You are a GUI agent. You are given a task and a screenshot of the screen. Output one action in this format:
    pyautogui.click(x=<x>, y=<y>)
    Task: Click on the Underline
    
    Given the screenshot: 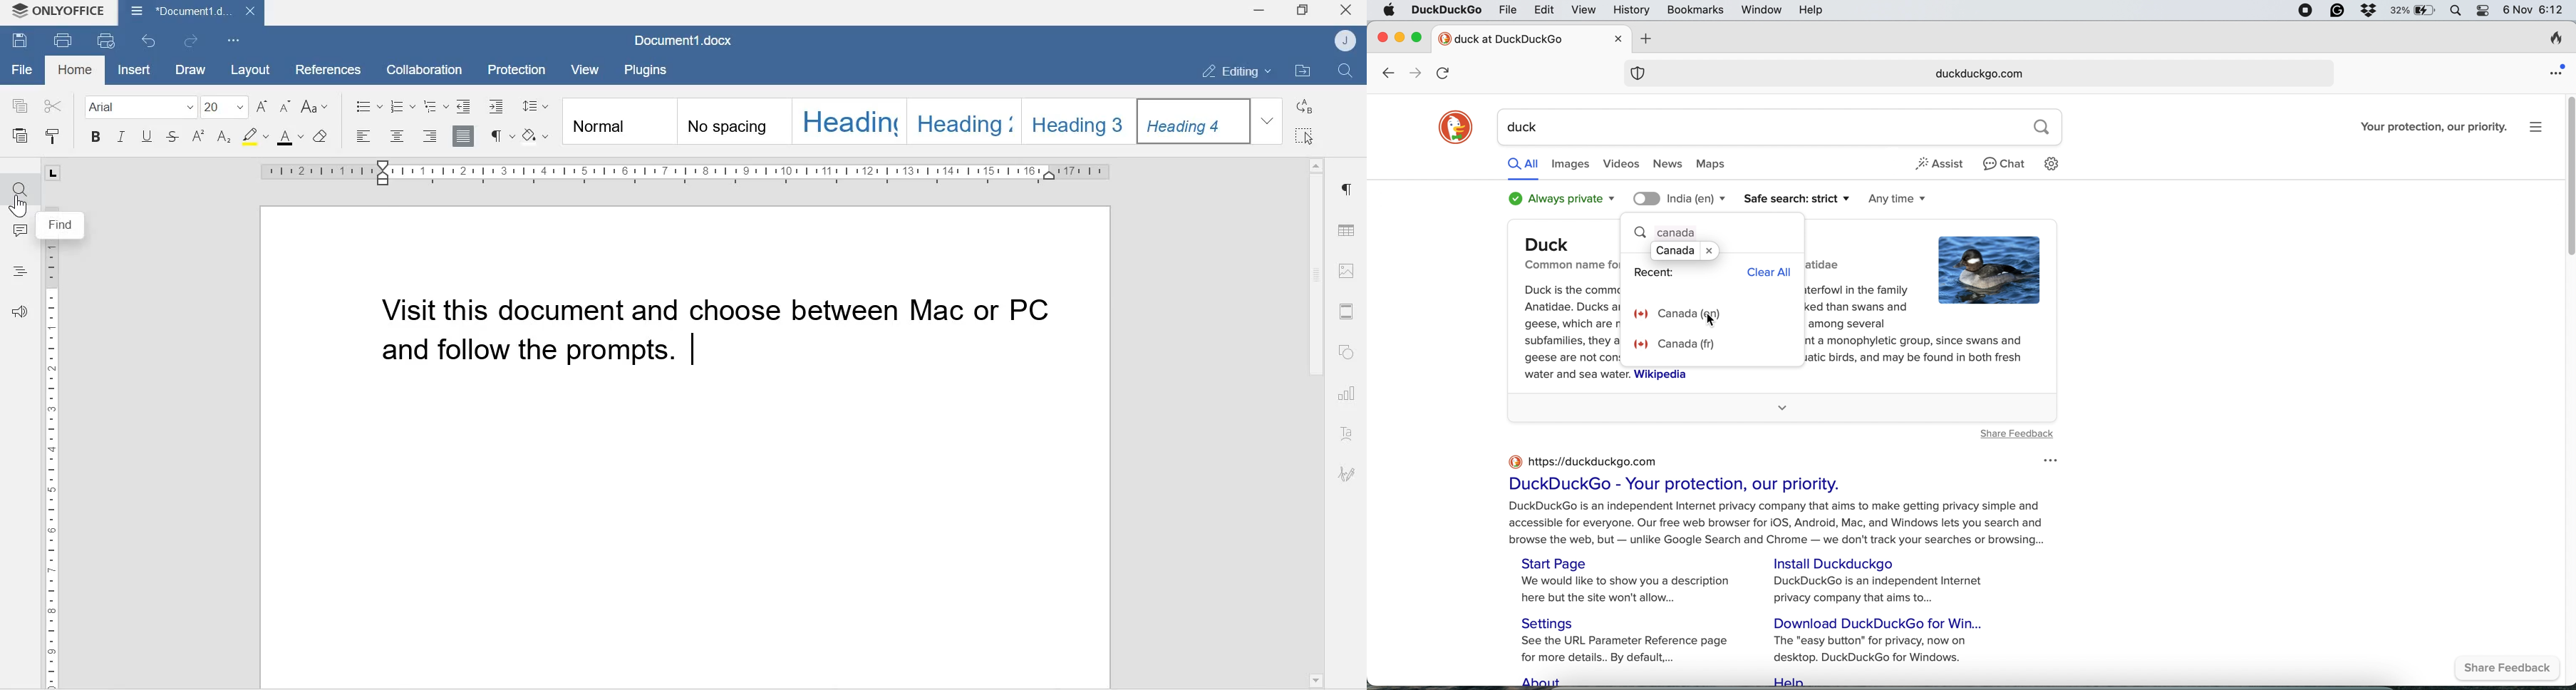 What is the action you would take?
    pyautogui.click(x=146, y=140)
    